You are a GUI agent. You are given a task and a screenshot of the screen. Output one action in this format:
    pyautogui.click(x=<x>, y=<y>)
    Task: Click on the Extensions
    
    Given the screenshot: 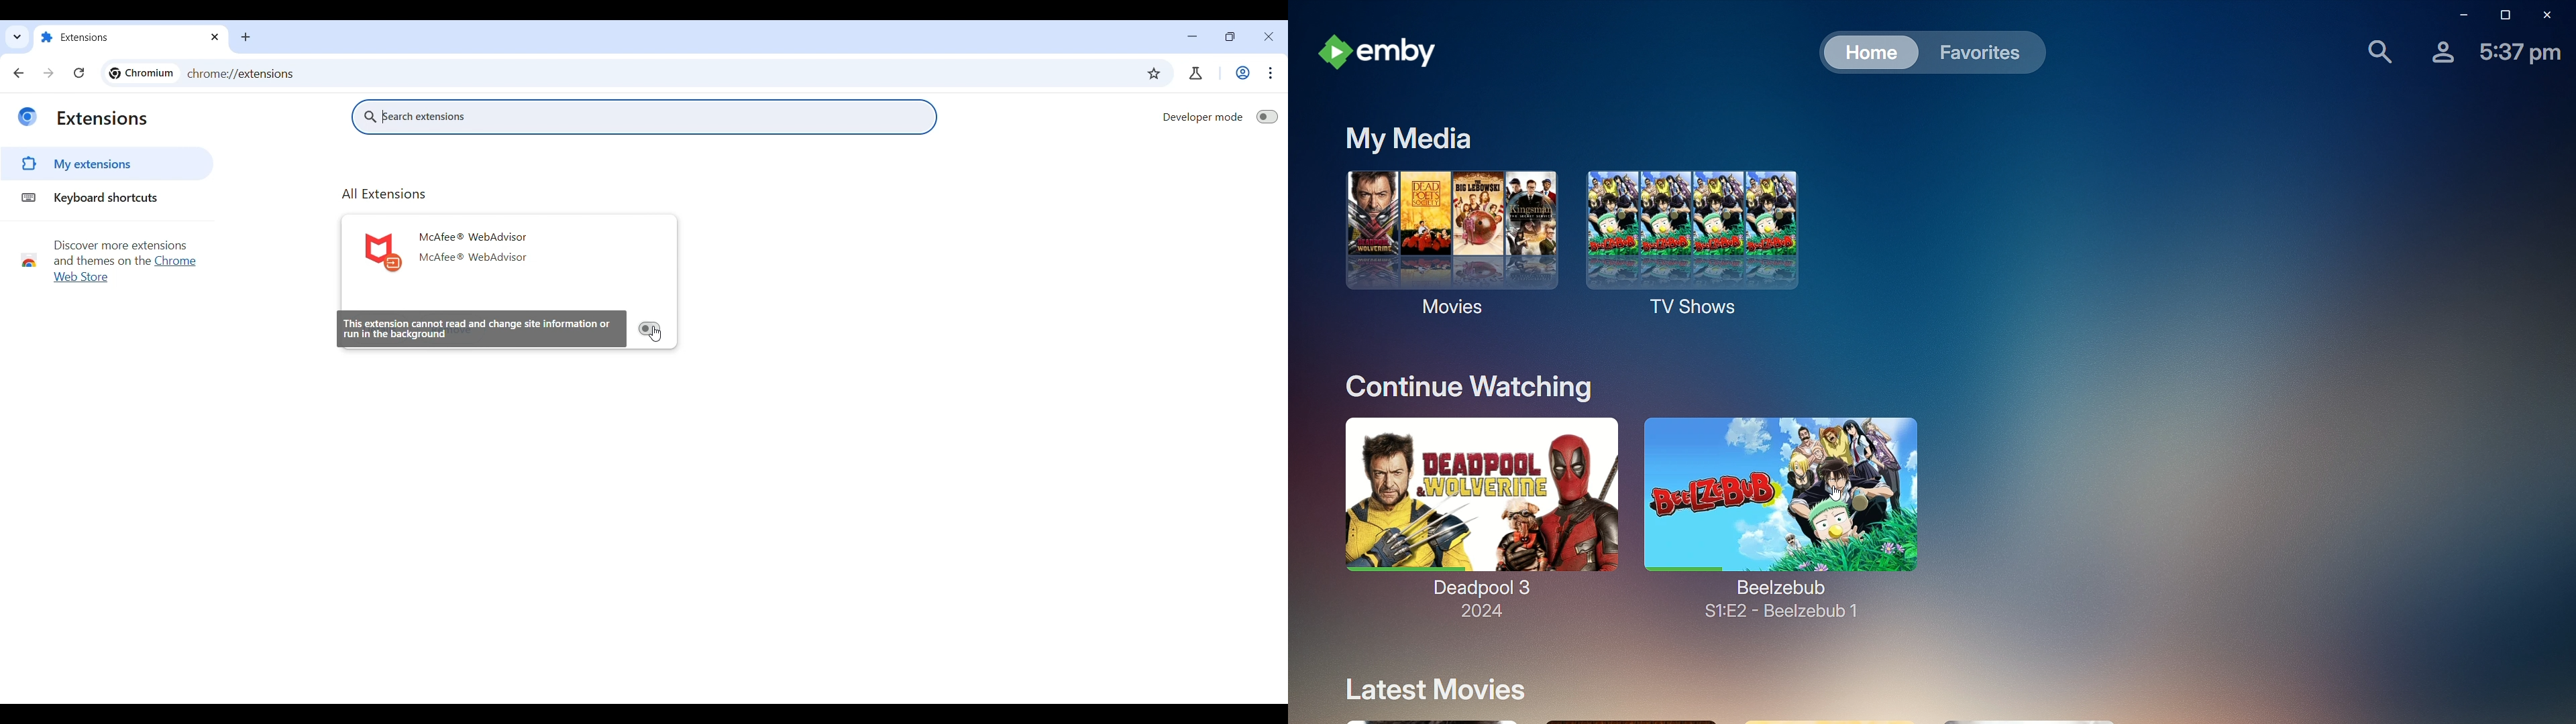 What is the action you would take?
    pyautogui.click(x=121, y=38)
    